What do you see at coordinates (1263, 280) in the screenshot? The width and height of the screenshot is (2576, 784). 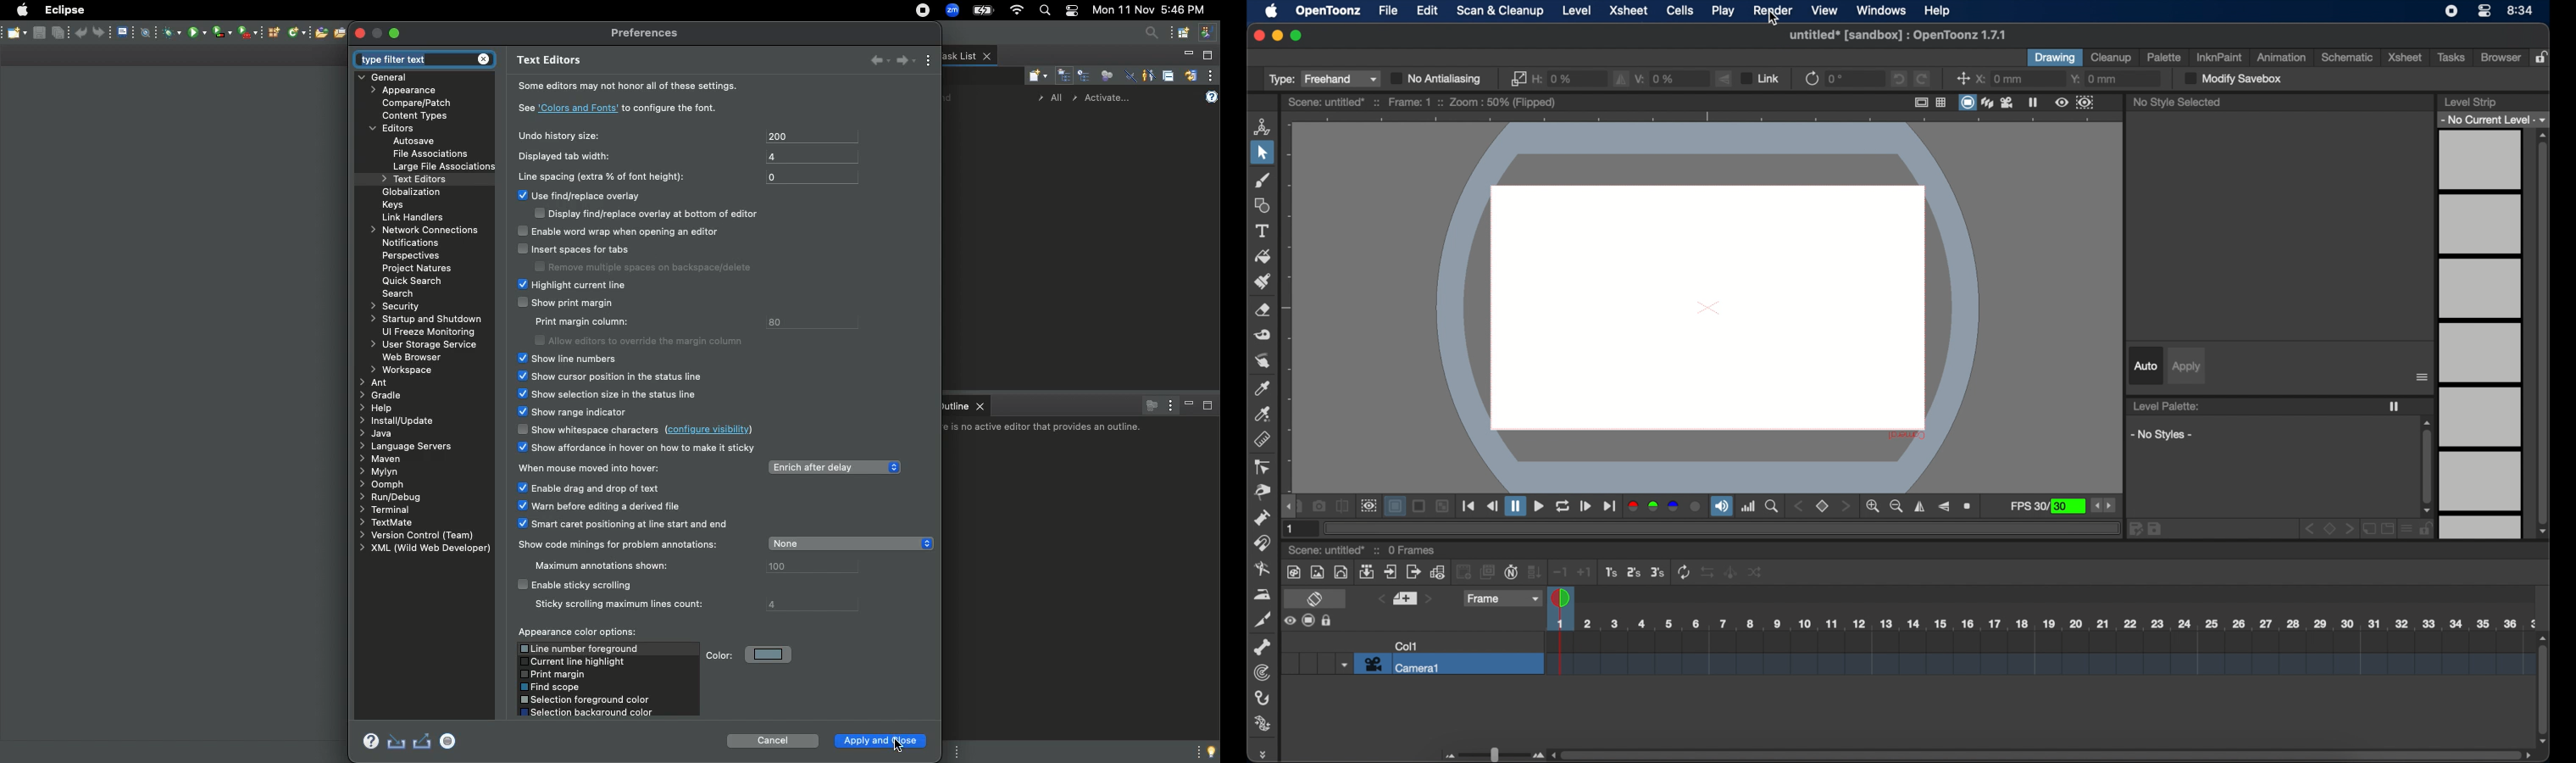 I see `paint brush tool` at bounding box center [1263, 280].